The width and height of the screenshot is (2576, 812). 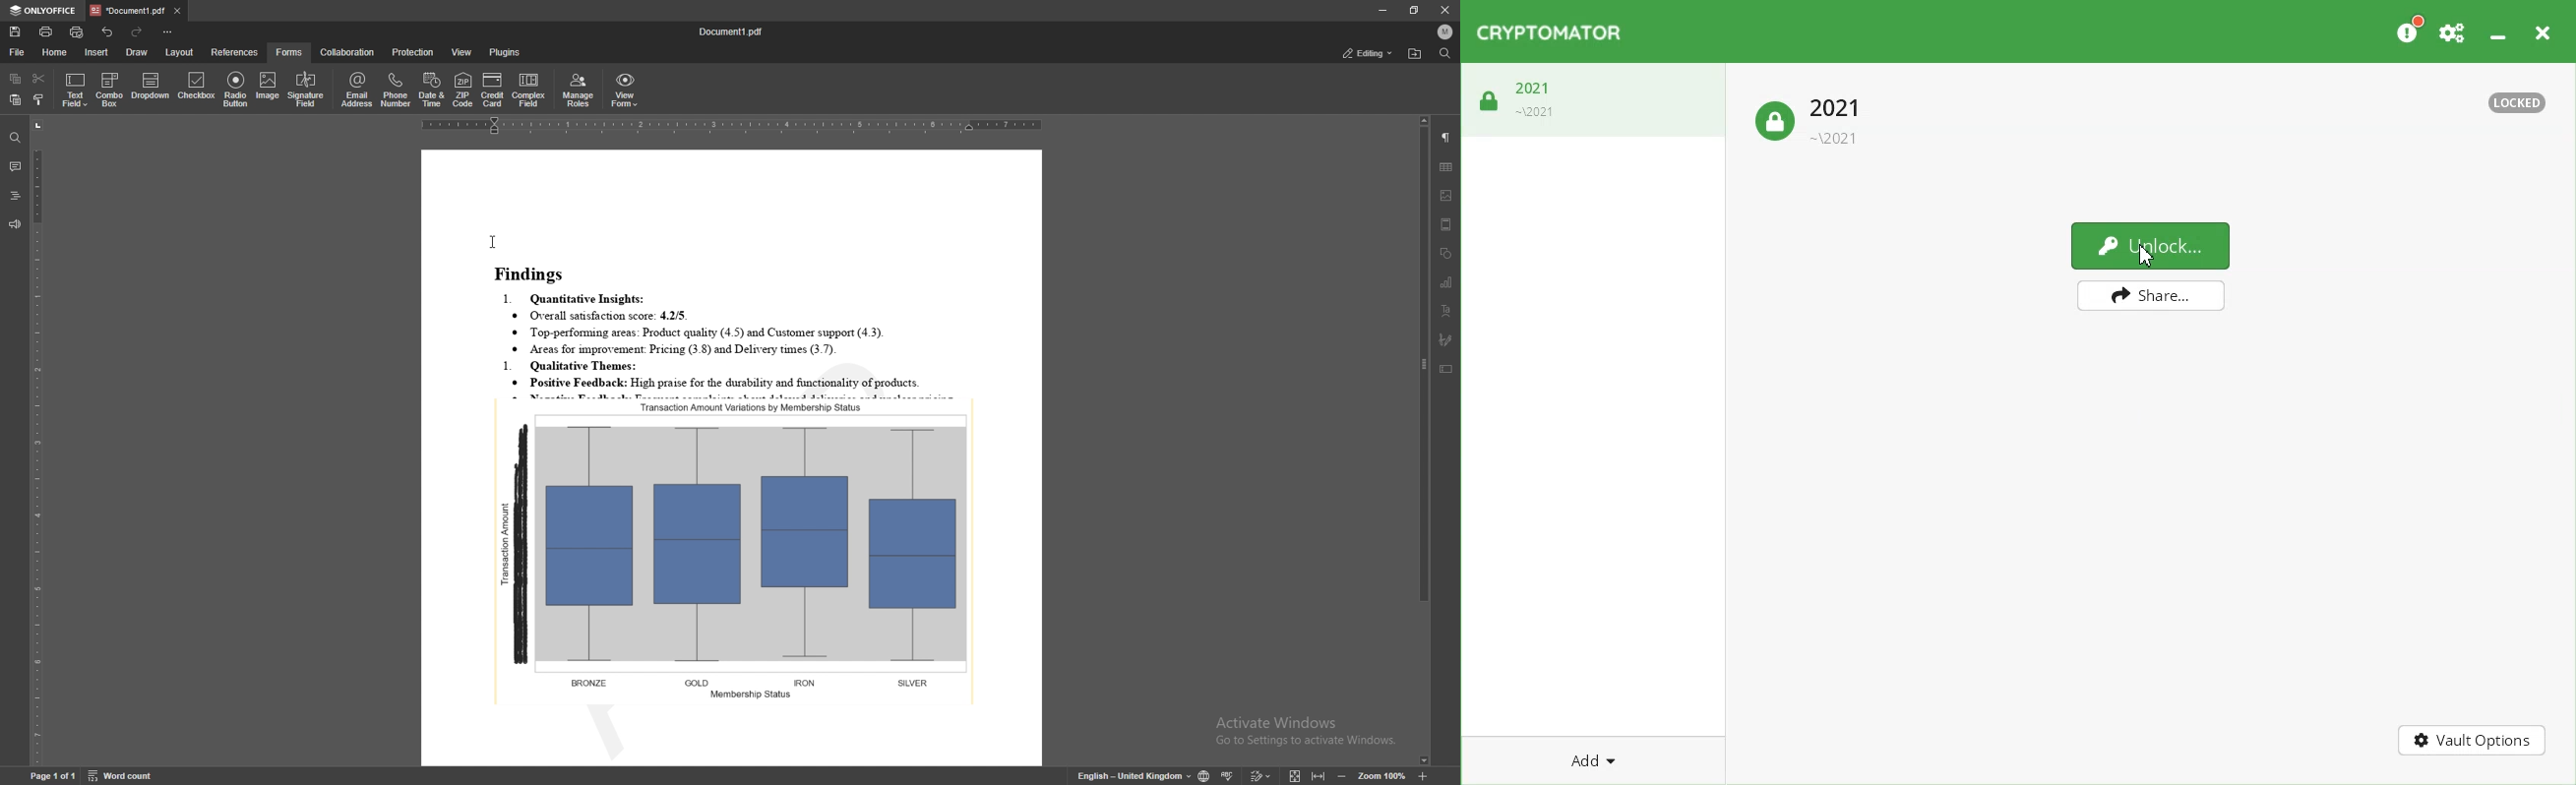 What do you see at coordinates (625, 91) in the screenshot?
I see `view form` at bounding box center [625, 91].